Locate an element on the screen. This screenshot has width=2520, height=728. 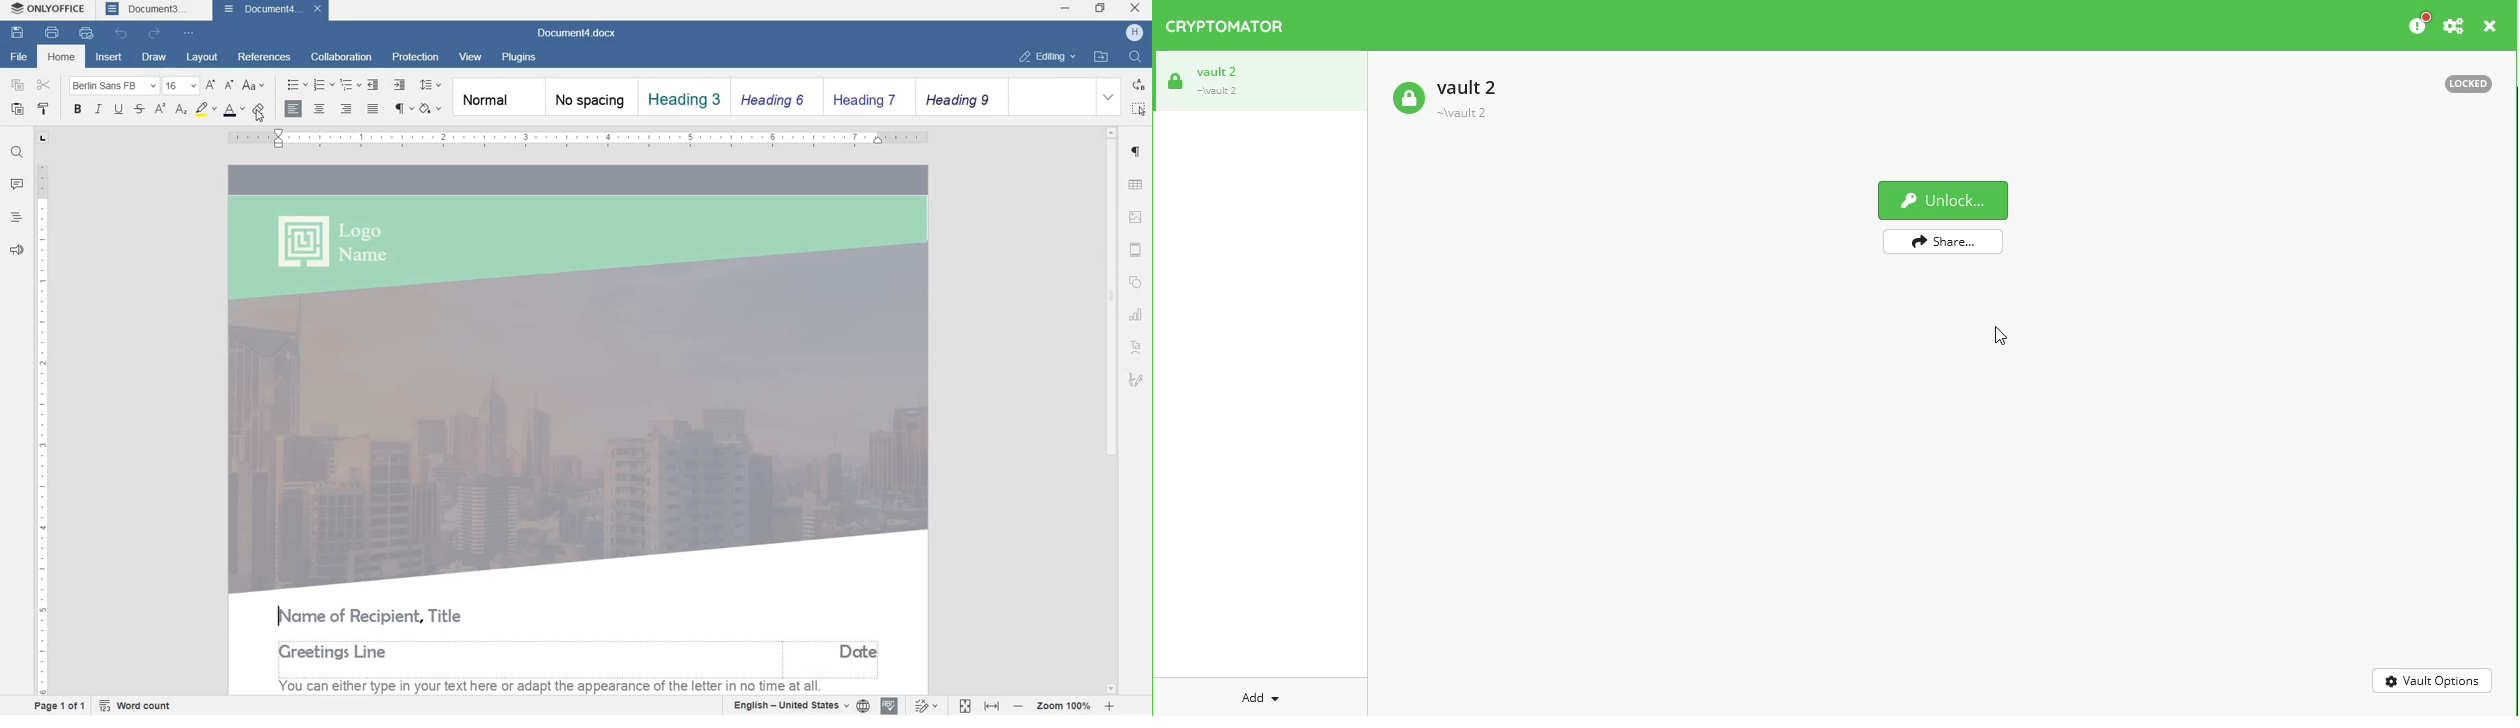
protection is located at coordinates (416, 56).